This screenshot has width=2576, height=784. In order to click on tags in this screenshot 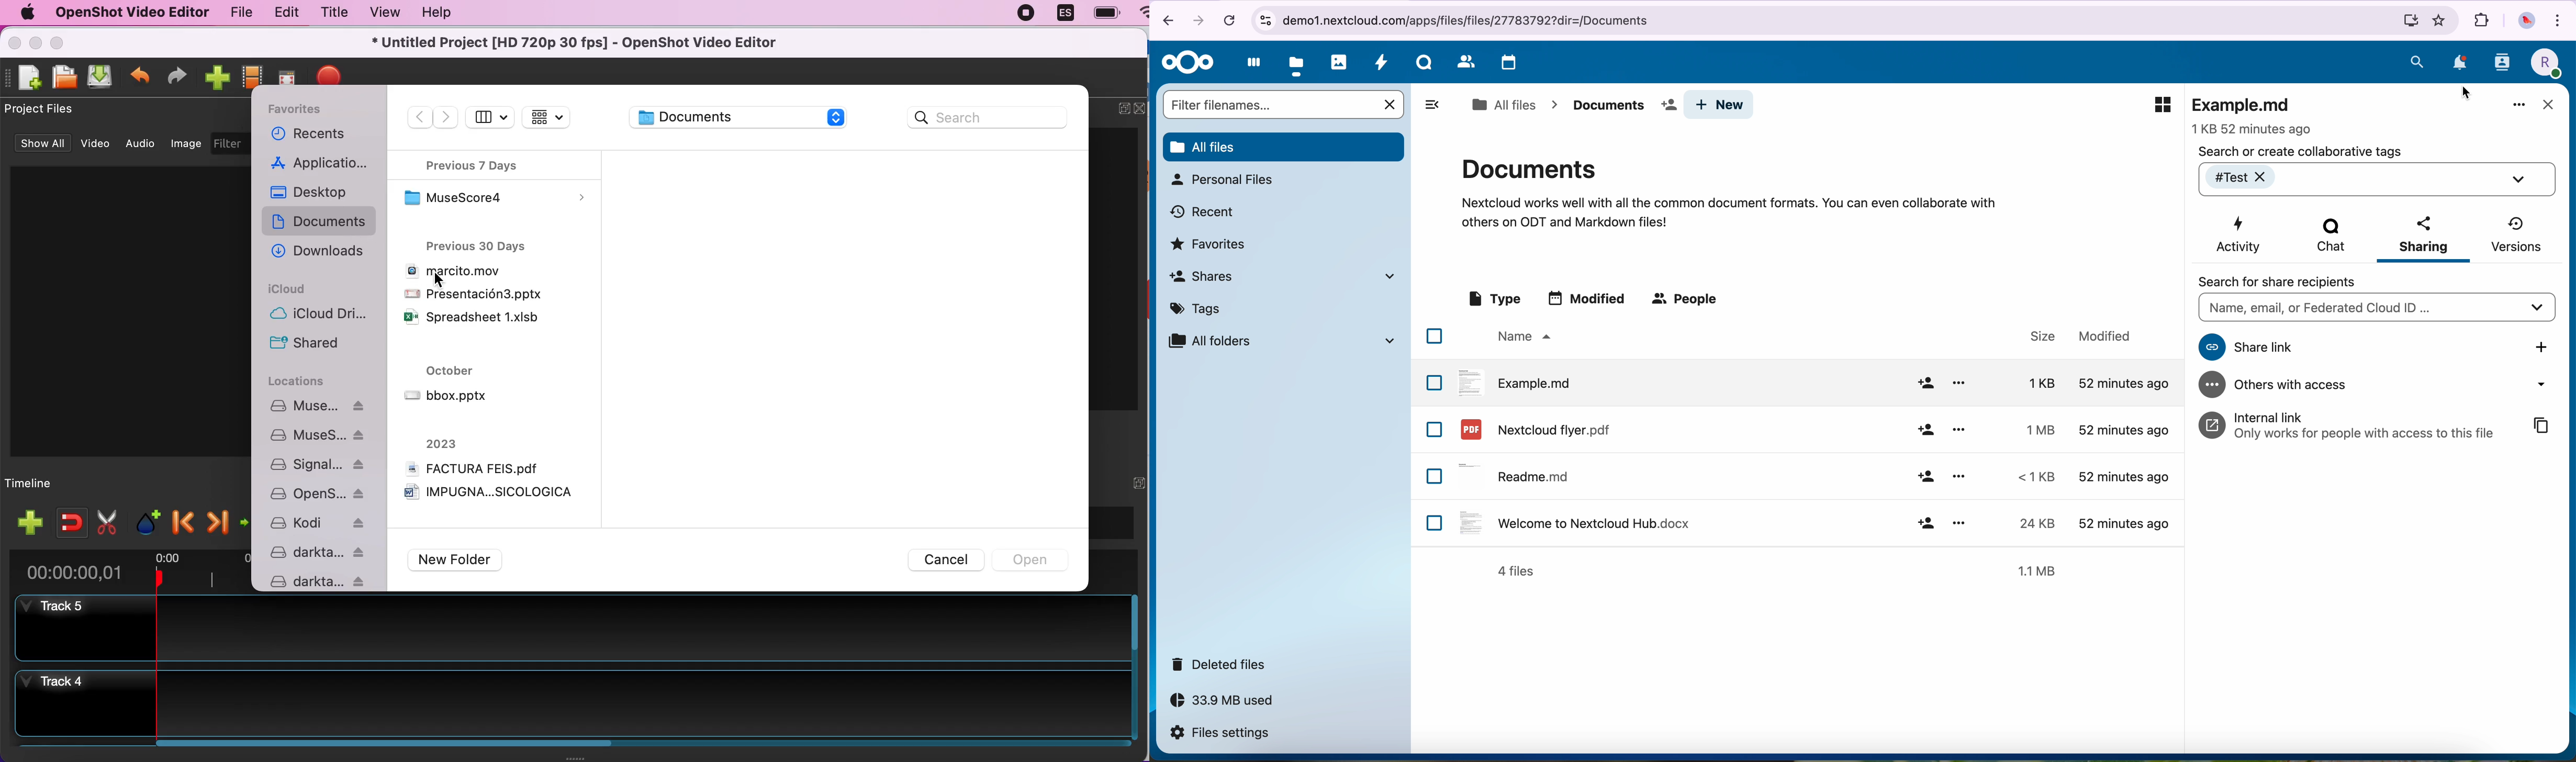, I will do `click(1199, 306)`.